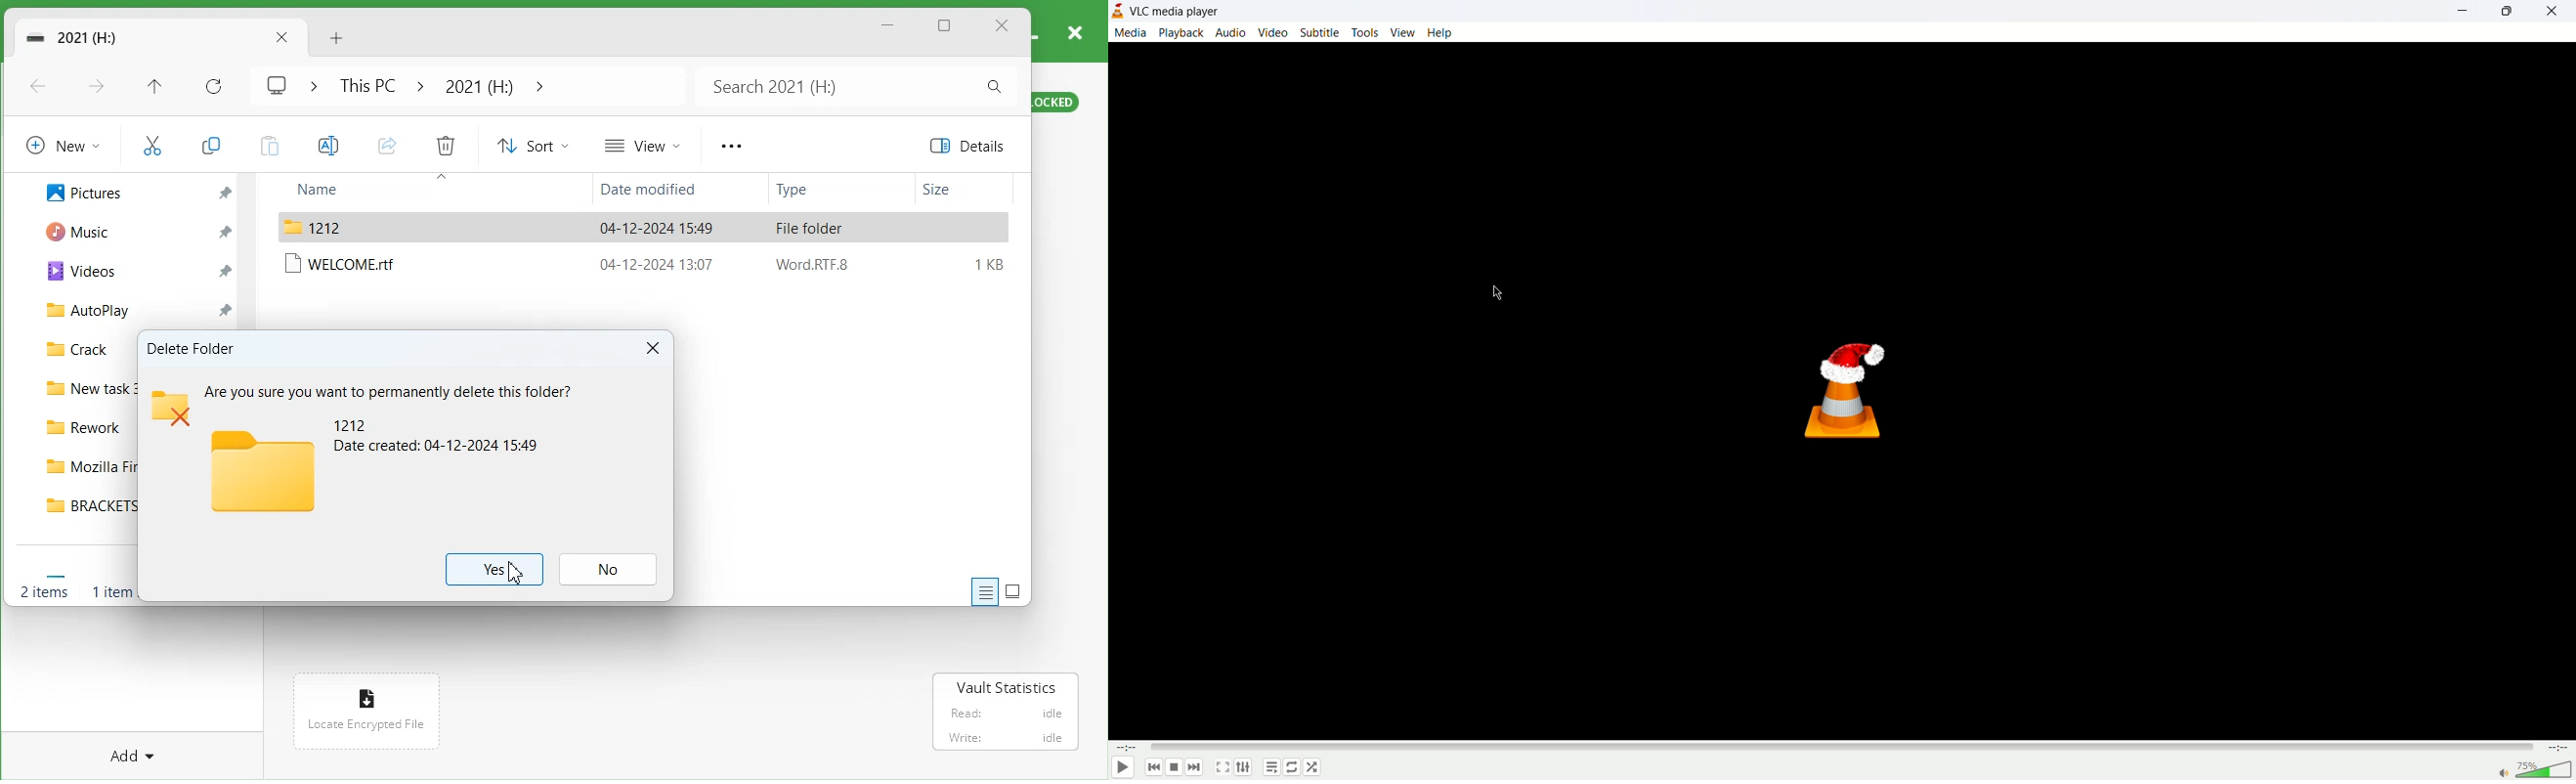 The width and height of the screenshot is (2576, 784). I want to click on Logo, so click(261, 470).